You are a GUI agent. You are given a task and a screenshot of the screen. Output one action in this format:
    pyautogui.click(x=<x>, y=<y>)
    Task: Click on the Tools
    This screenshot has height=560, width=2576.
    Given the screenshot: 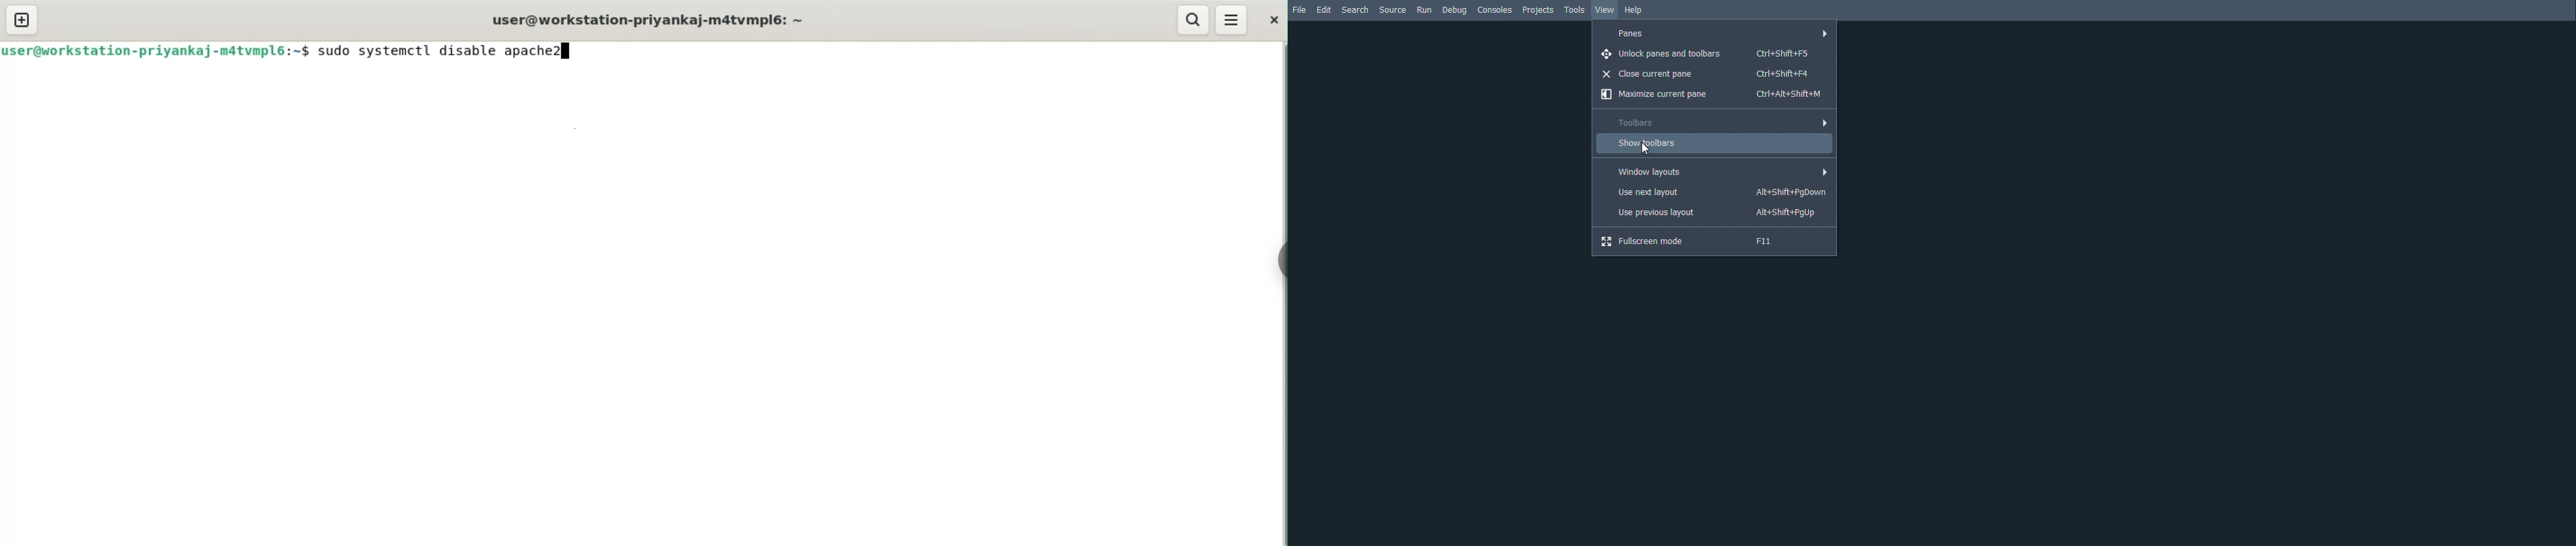 What is the action you would take?
    pyautogui.click(x=1575, y=9)
    